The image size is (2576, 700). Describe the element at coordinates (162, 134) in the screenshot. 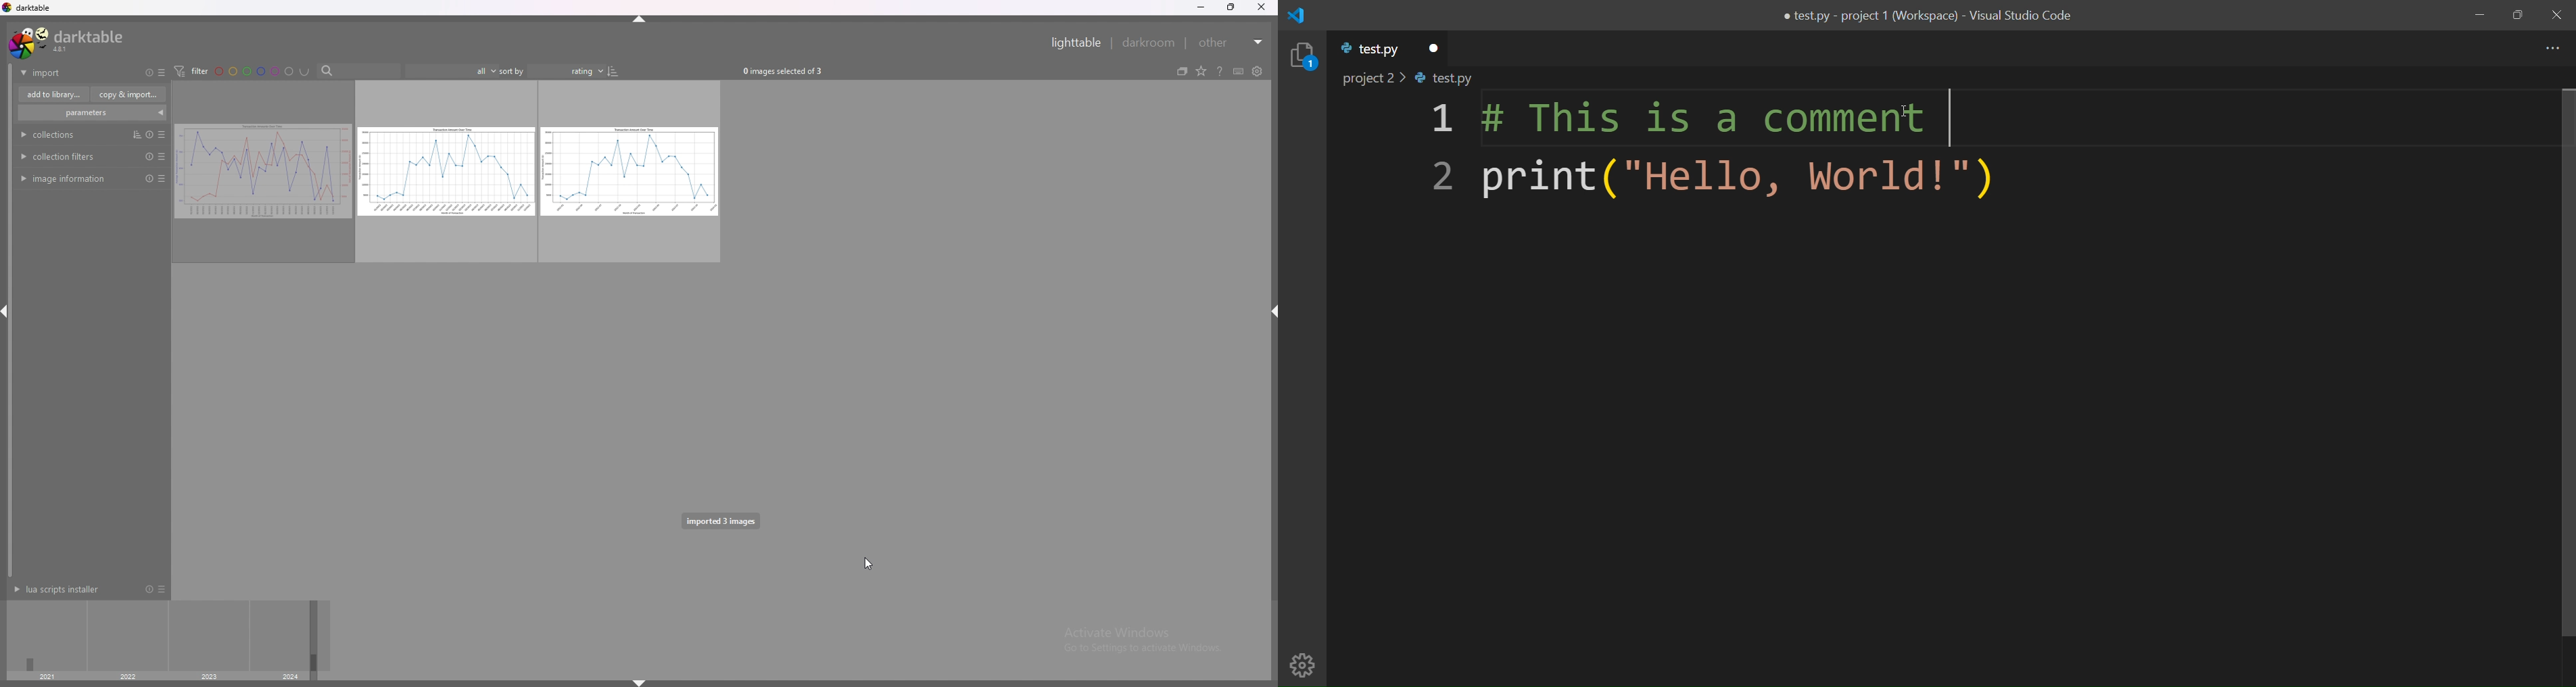

I see `preset` at that location.